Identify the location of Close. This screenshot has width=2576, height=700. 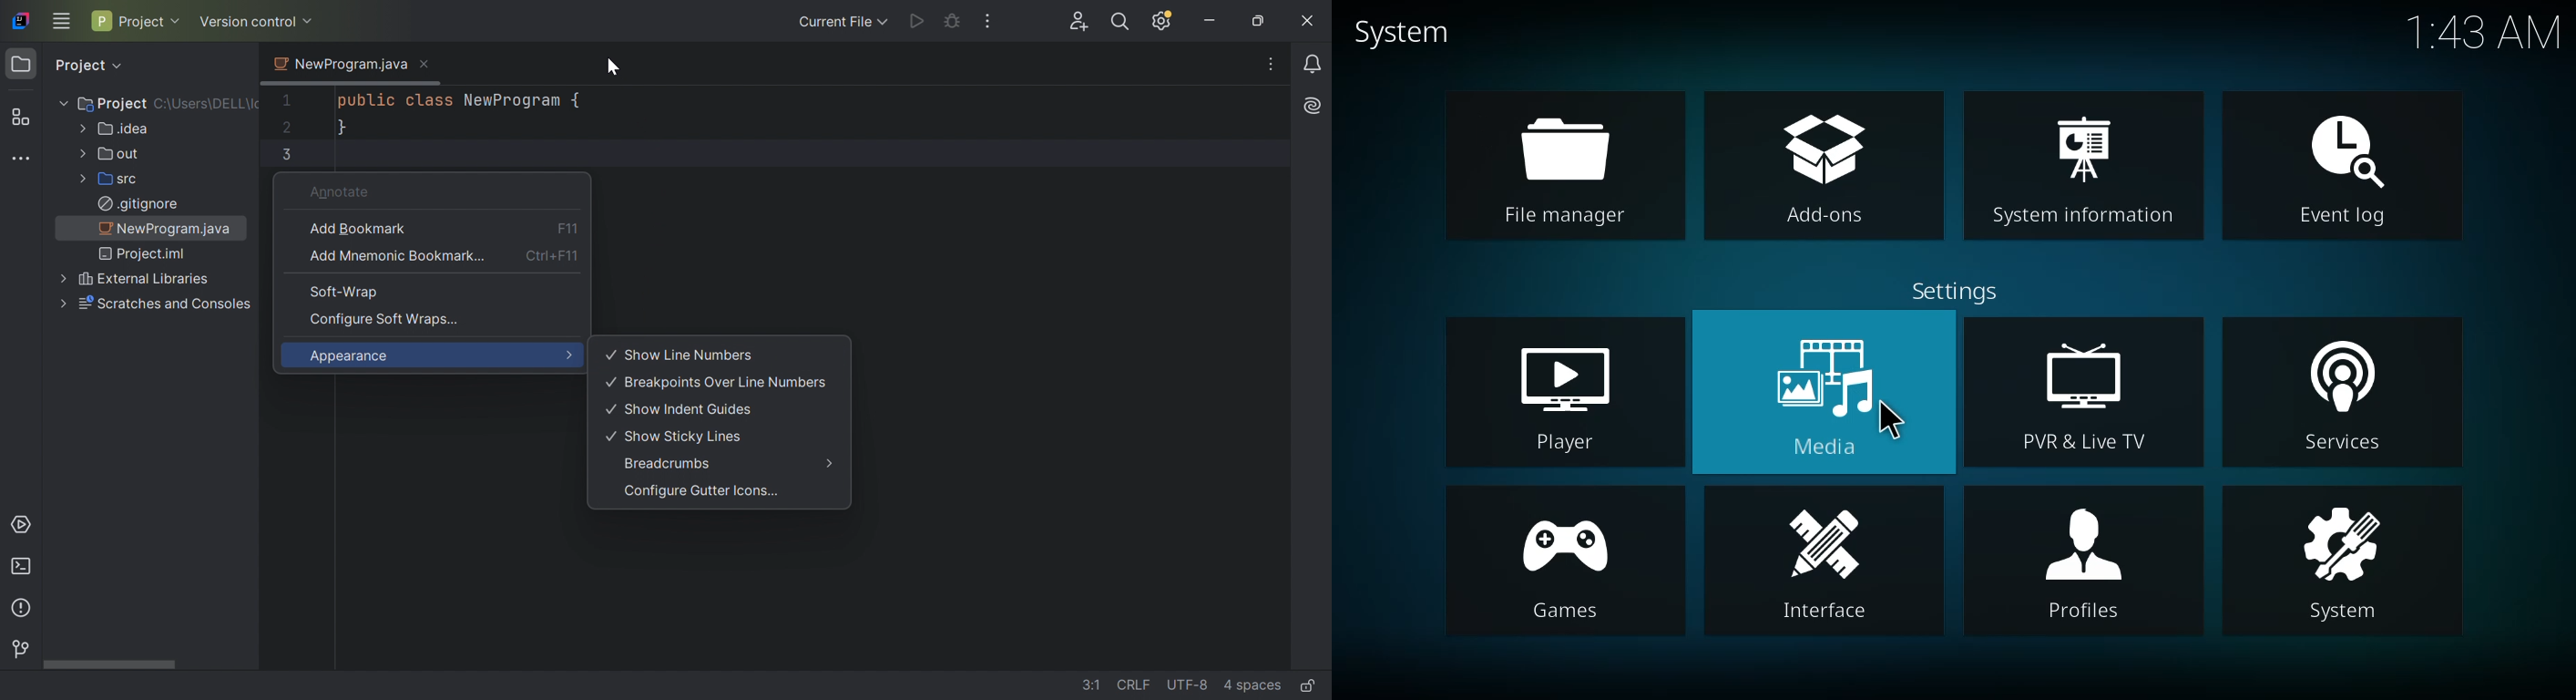
(424, 63).